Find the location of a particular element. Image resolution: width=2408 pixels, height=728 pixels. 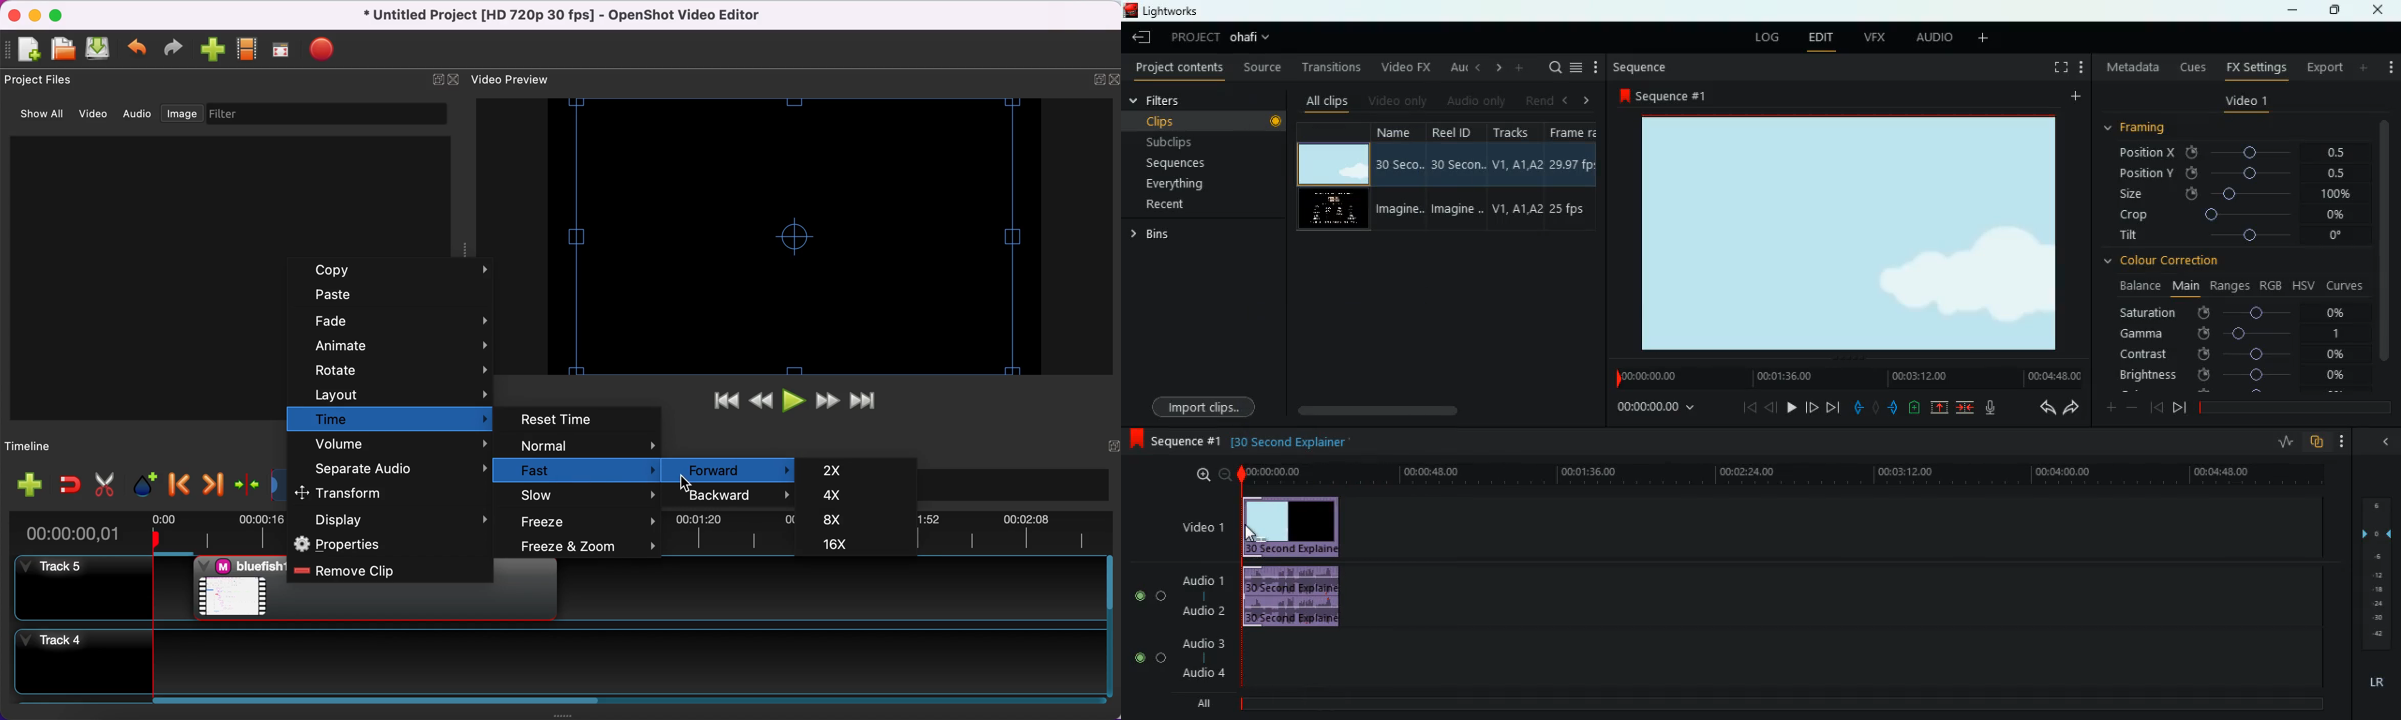

rgb is located at coordinates (2271, 285).